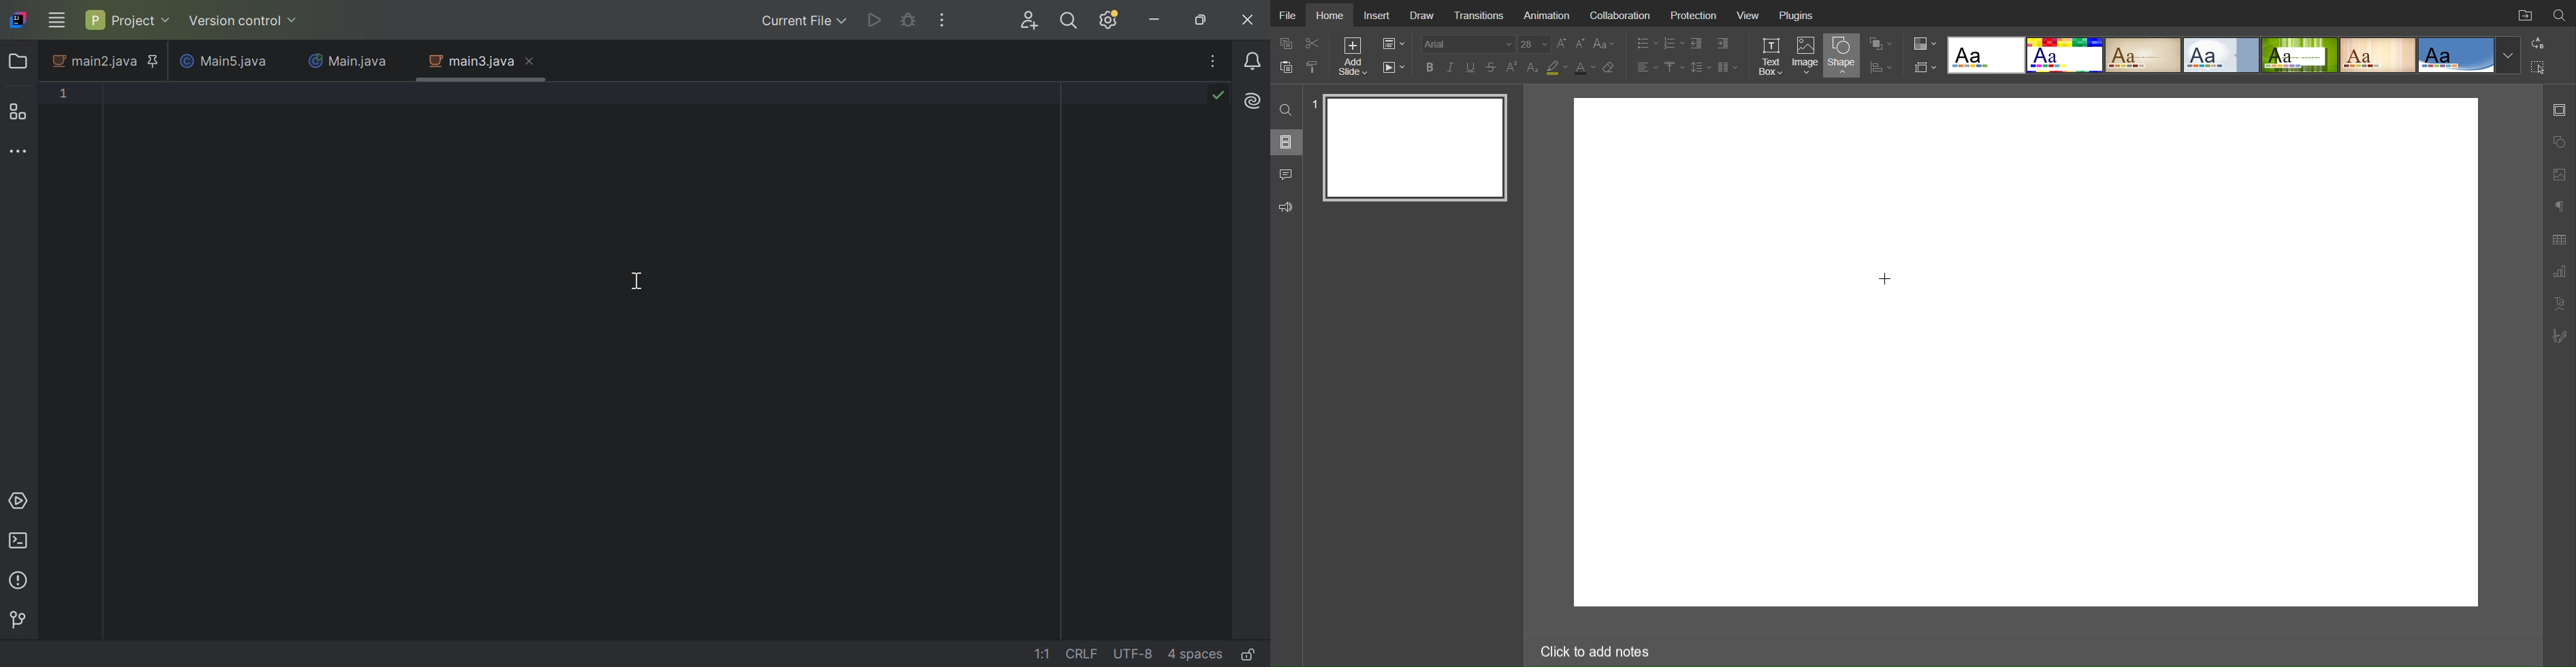 This screenshot has height=672, width=2576. What do you see at coordinates (1594, 649) in the screenshot?
I see `Click to add notes` at bounding box center [1594, 649].